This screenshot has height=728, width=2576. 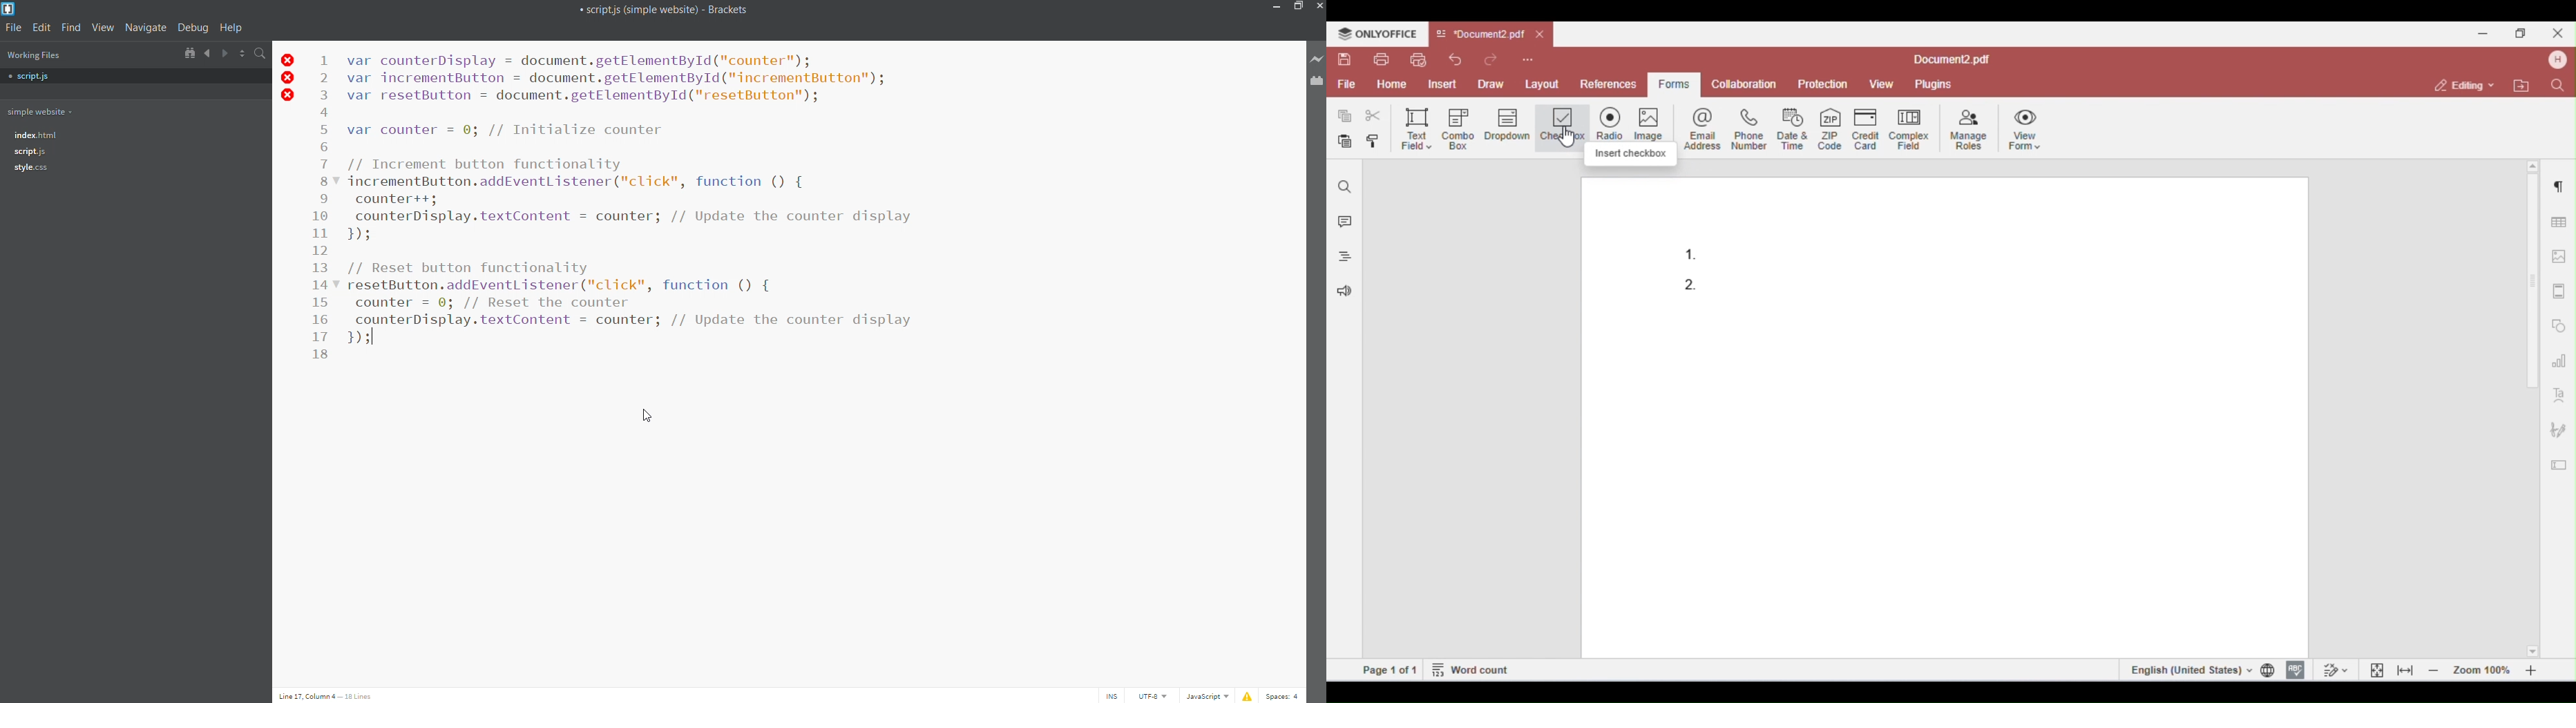 What do you see at coordinates (32, 169) in the screenshot?
I see `style.css` at bounding box center [32, 169].